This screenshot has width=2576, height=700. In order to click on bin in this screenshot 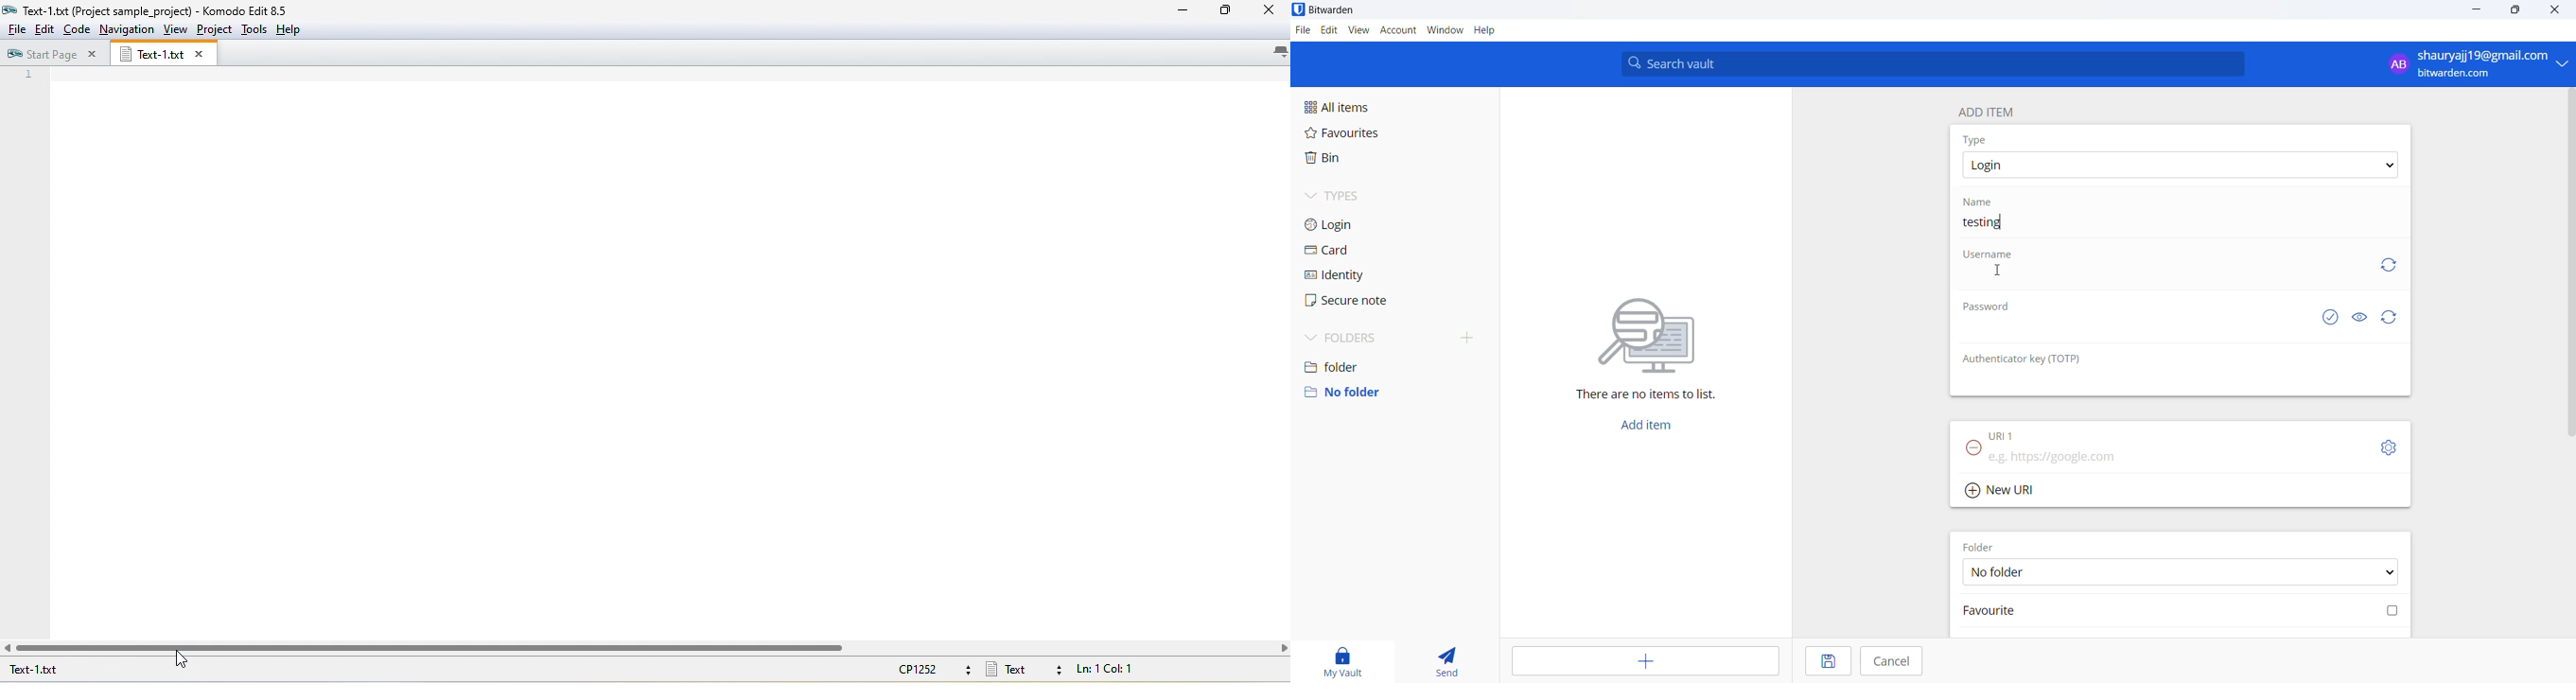, I will do `click(1360, 162)`.